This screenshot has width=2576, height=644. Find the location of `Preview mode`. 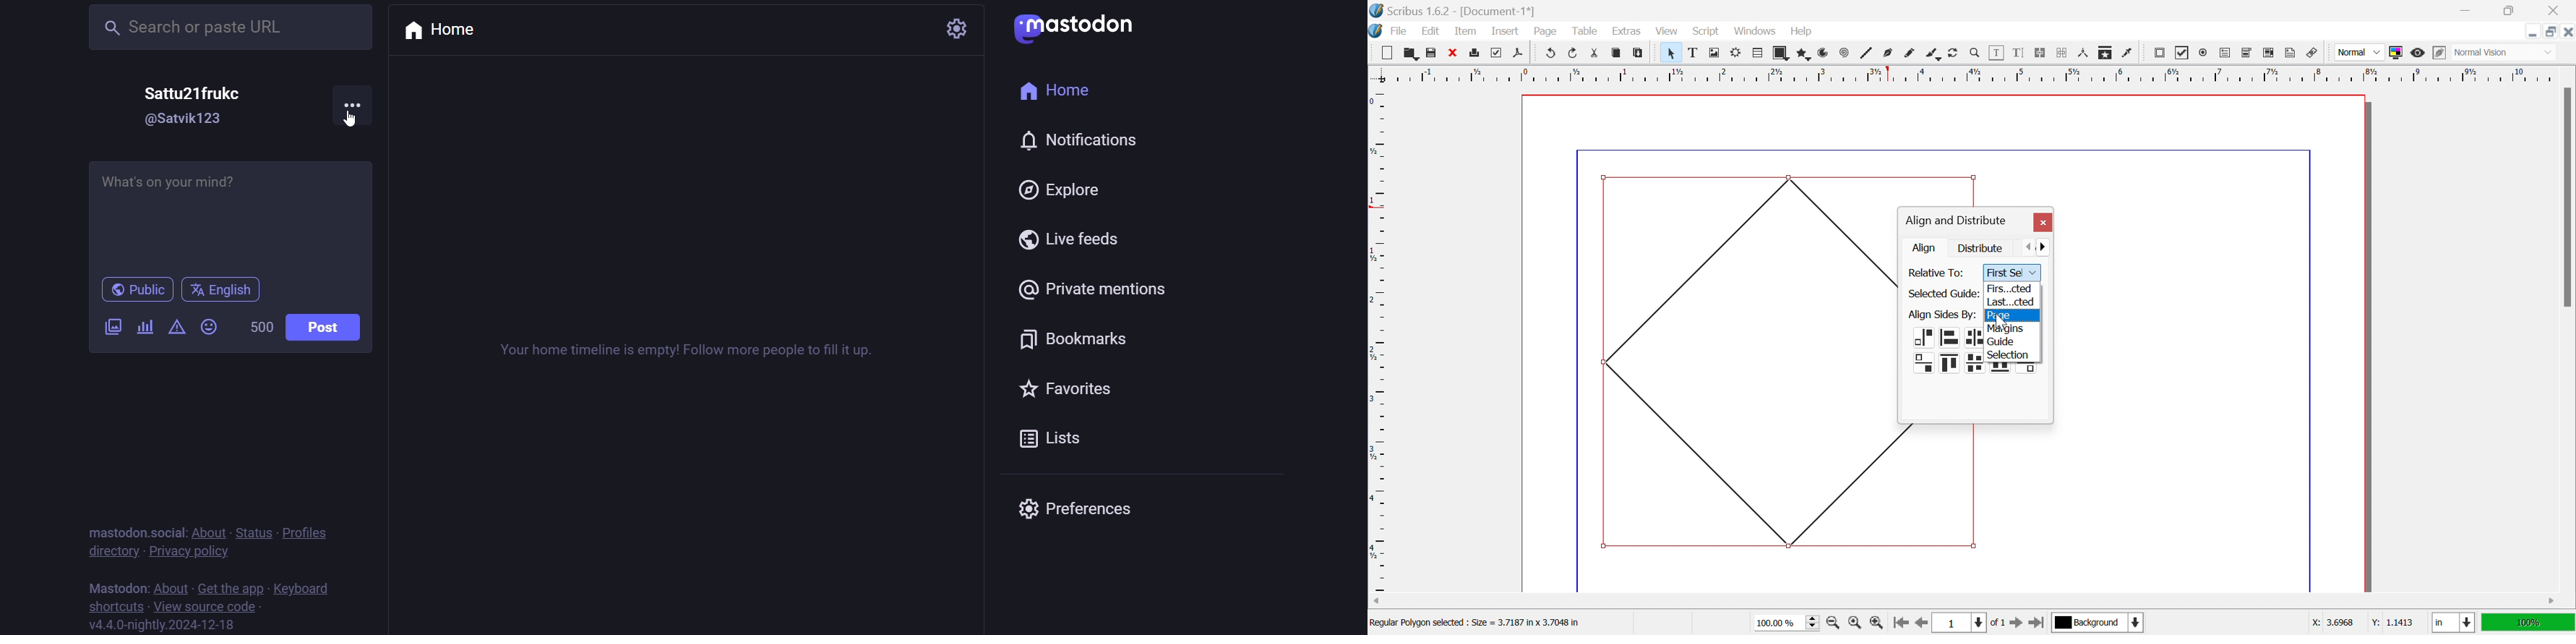

Preview mode is located at coordinates (2417, 53).